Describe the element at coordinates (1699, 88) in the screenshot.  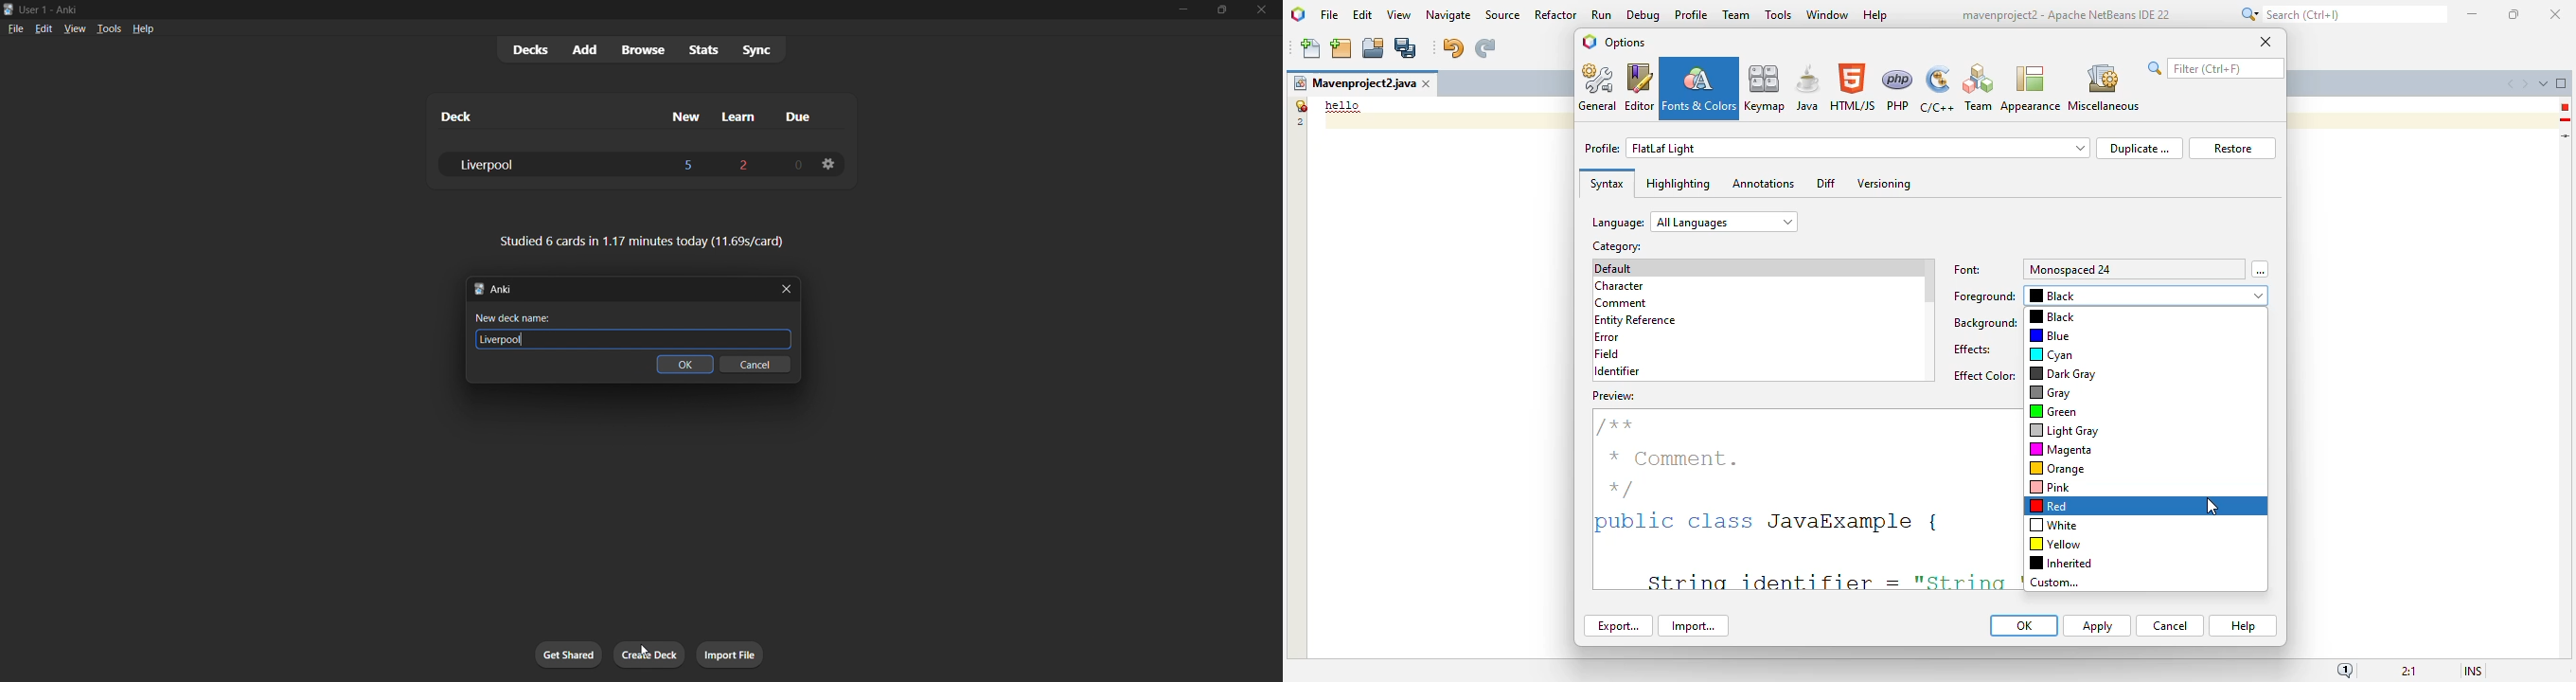
I see `fonts & colors` at that location.